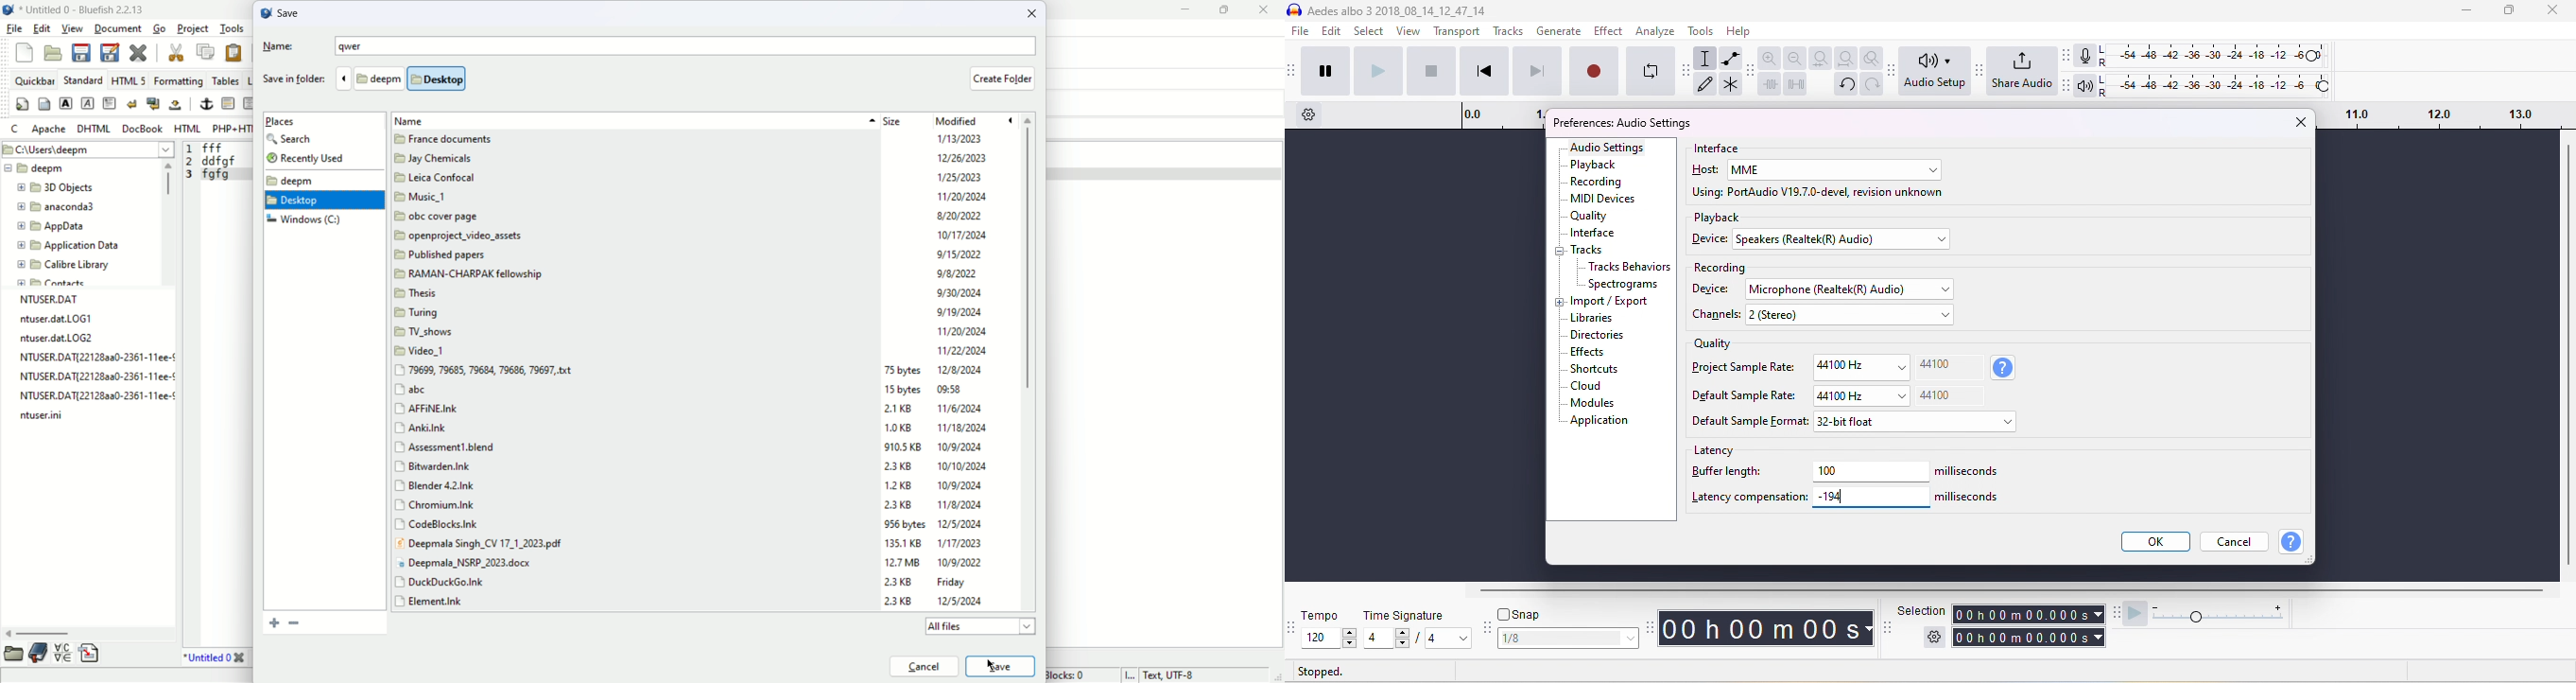 The image size is (2576, 700). What do you see at coordinates (1599, 420) in the screenshot?
I see `application` at bounding box center [1599, 420].